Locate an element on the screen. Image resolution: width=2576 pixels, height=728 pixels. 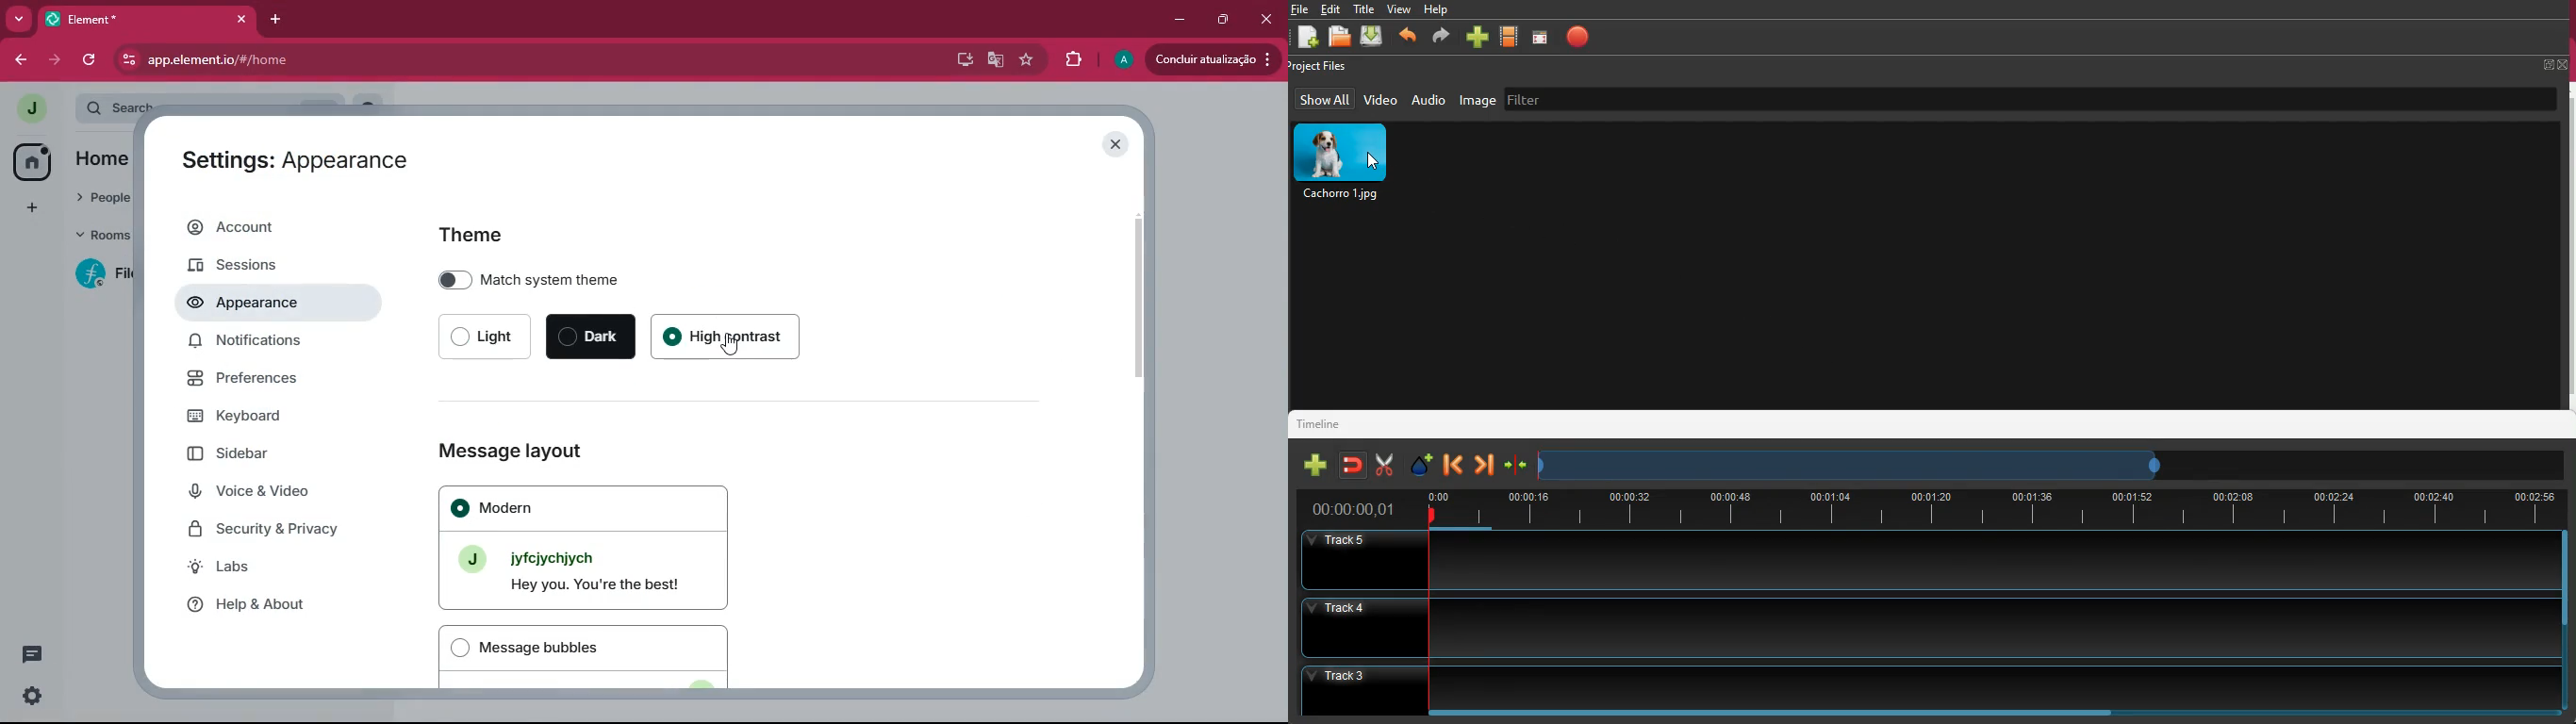
app.elementio/#/home is located at coordinates (344, 61).